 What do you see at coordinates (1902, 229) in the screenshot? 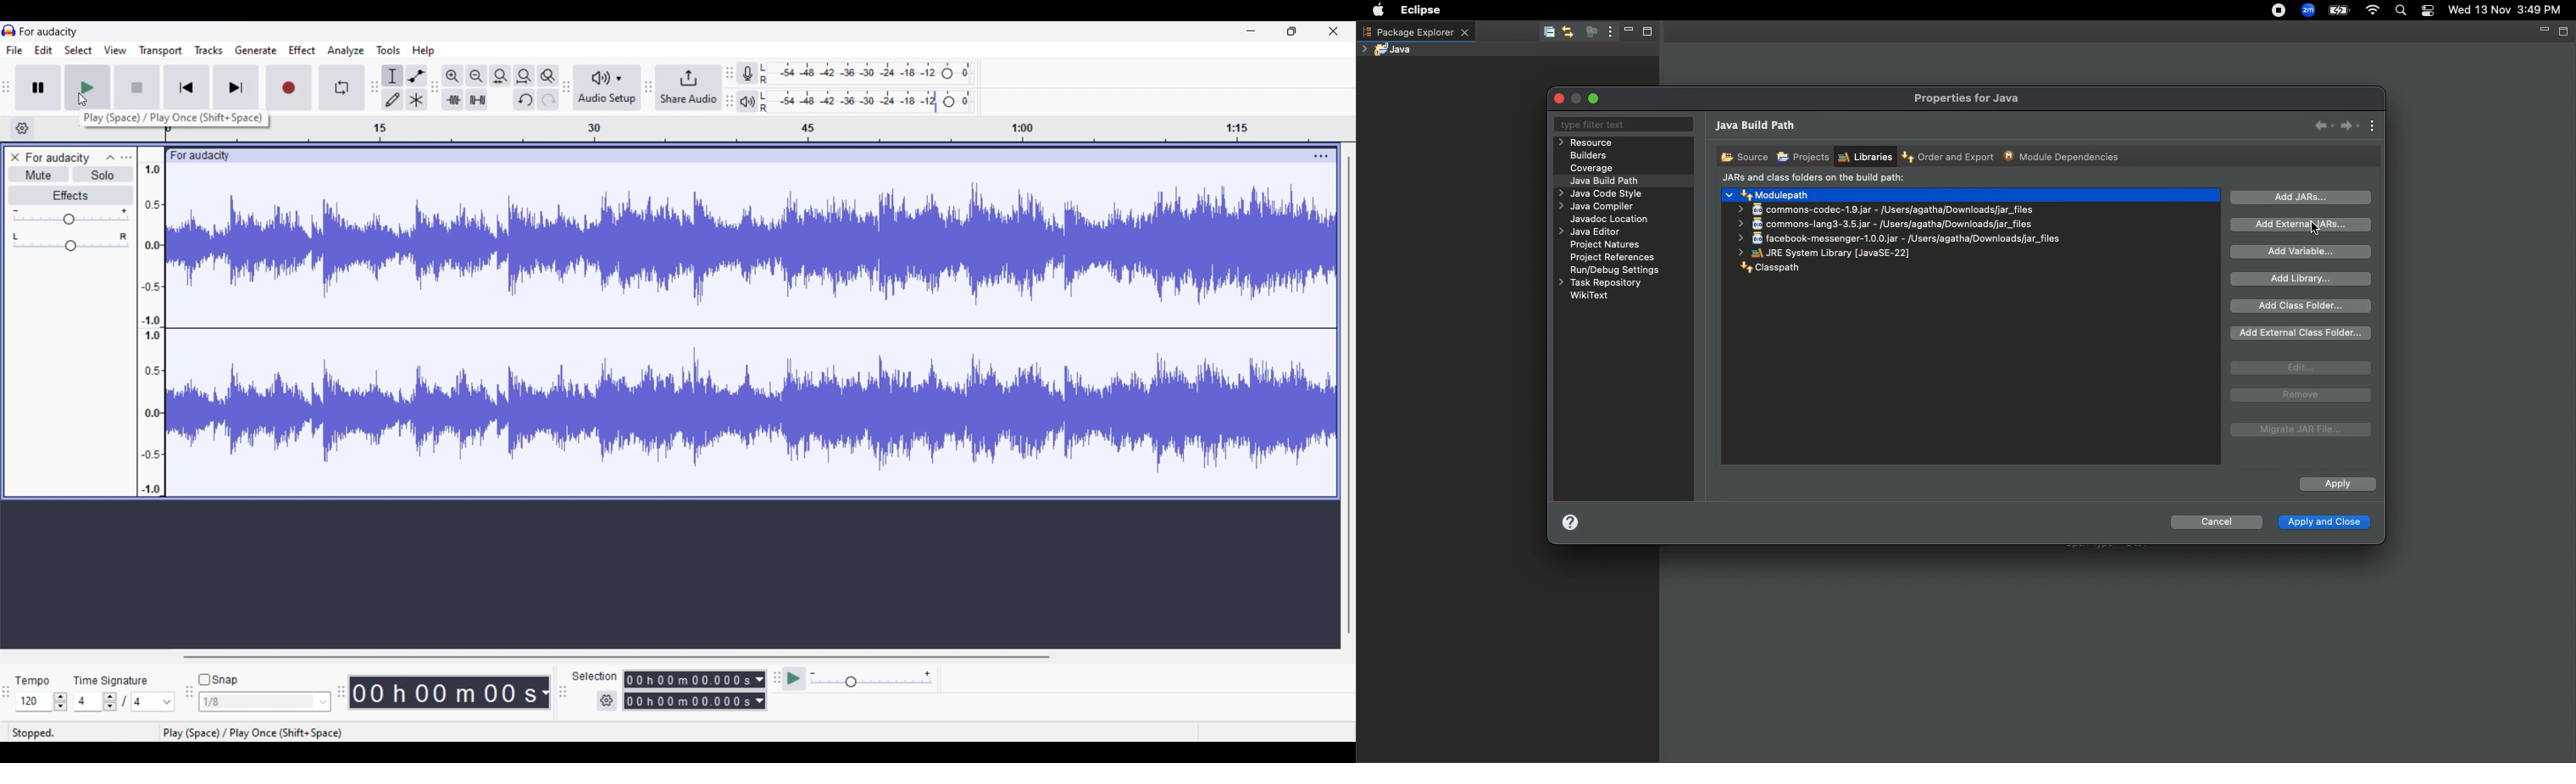
I see `commons-codec-1.9.jar - /users/agatha/Downloads/jar_files commons-lang3-3.5.jar - /Users/agatha/Downloads/jar_files facebook-messenger-1.0.0.jar - /Users/agatha/Downloads/jar_files JRE System Library [JavaSE-22]` at bounding box center [1902, 229].